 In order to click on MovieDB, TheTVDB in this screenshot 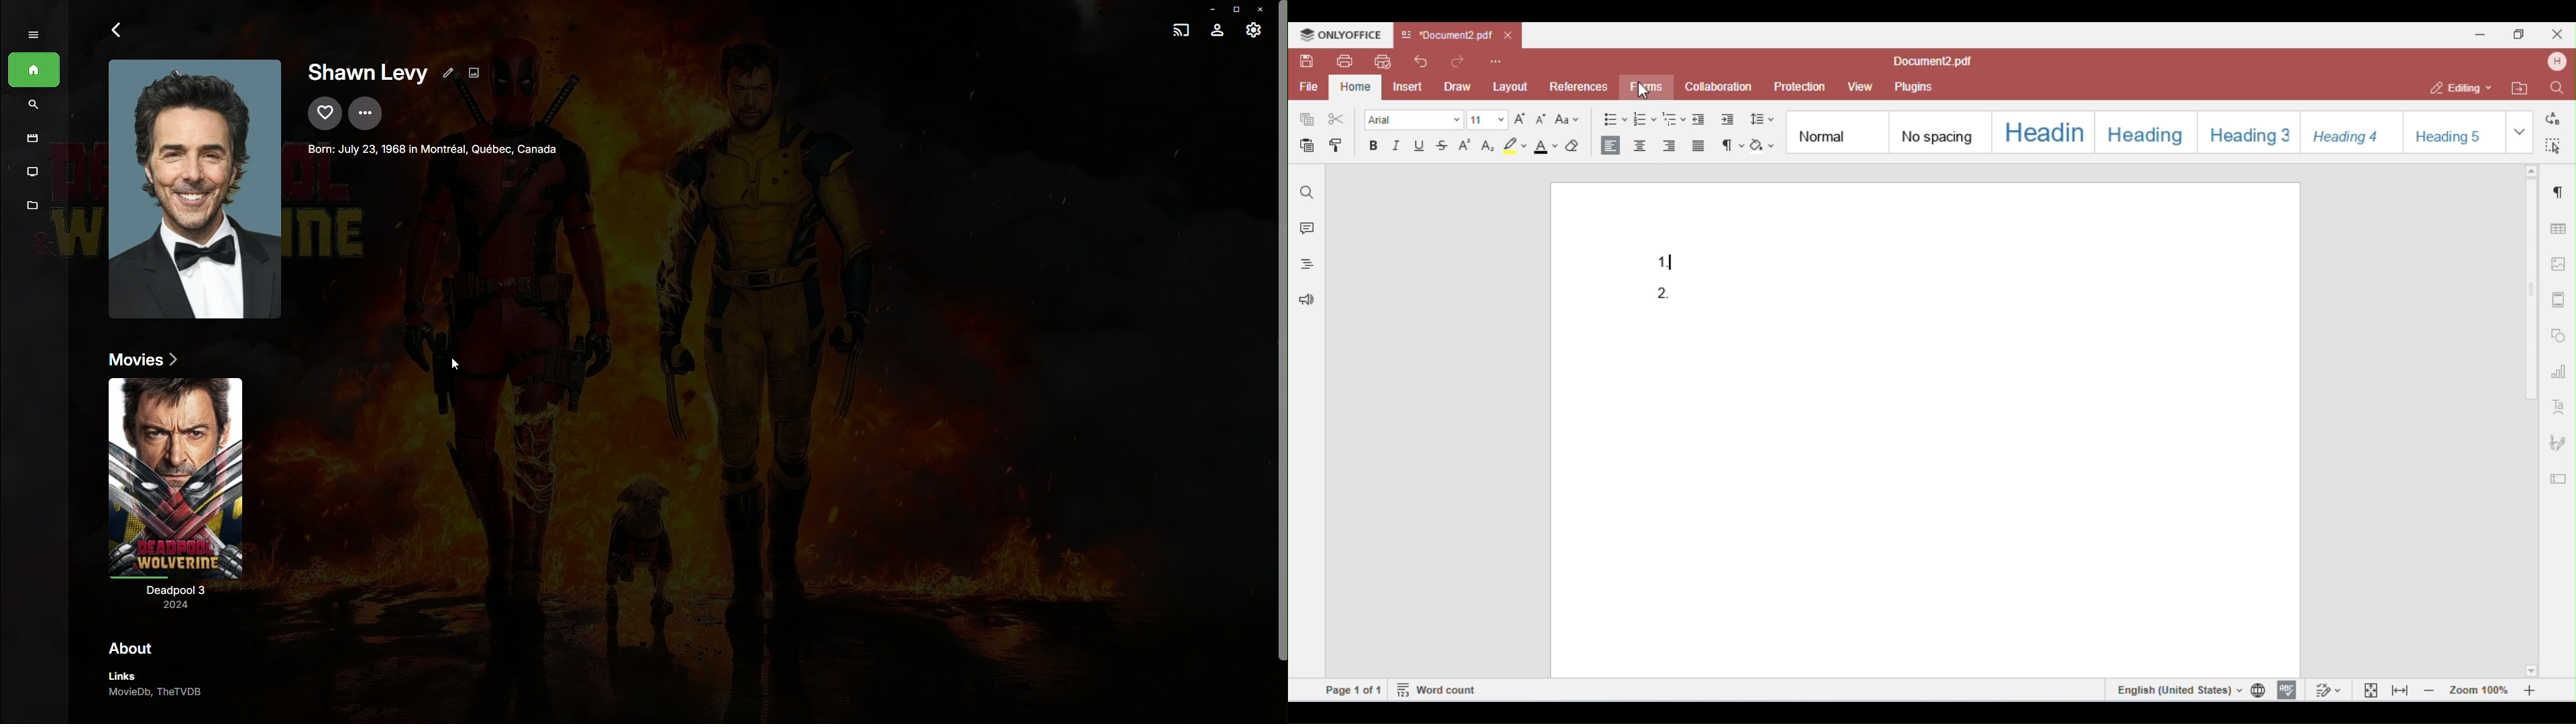, I will do `click(154, 696)`.